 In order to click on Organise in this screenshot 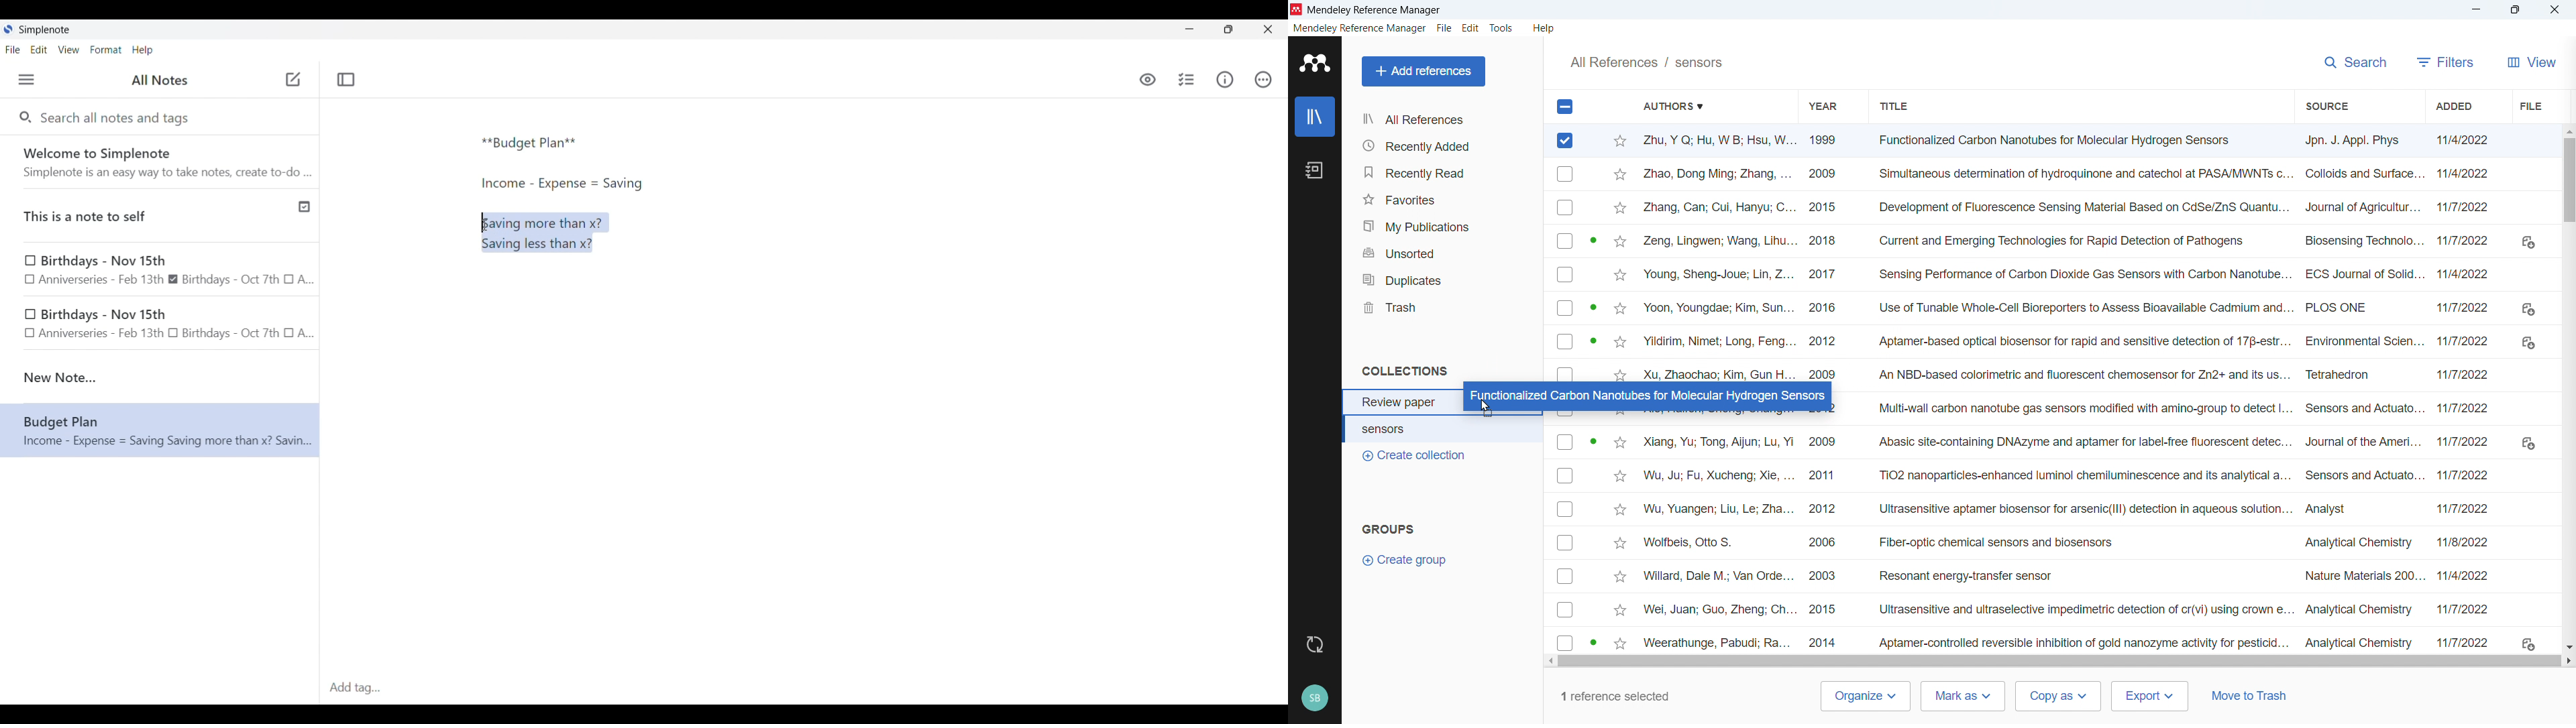, I will do `click(1865, 697)`.